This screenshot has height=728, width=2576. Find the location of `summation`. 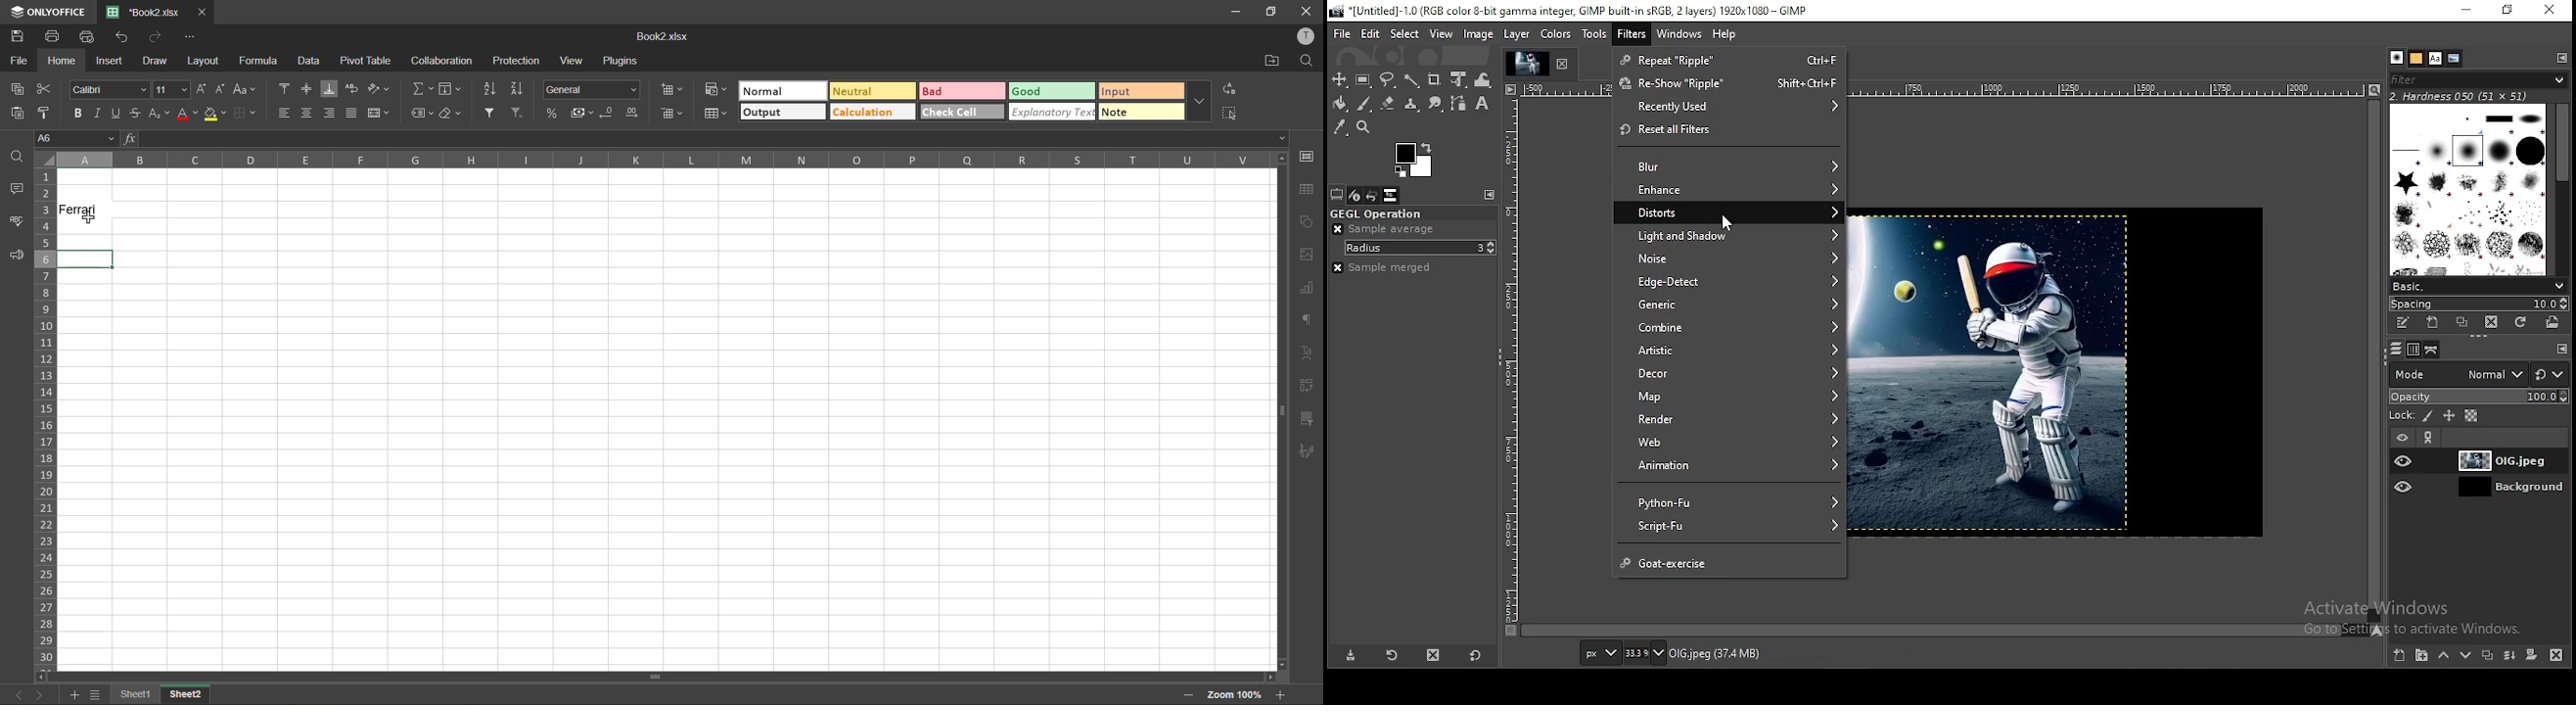

summation is located at coordinates (420, 89).